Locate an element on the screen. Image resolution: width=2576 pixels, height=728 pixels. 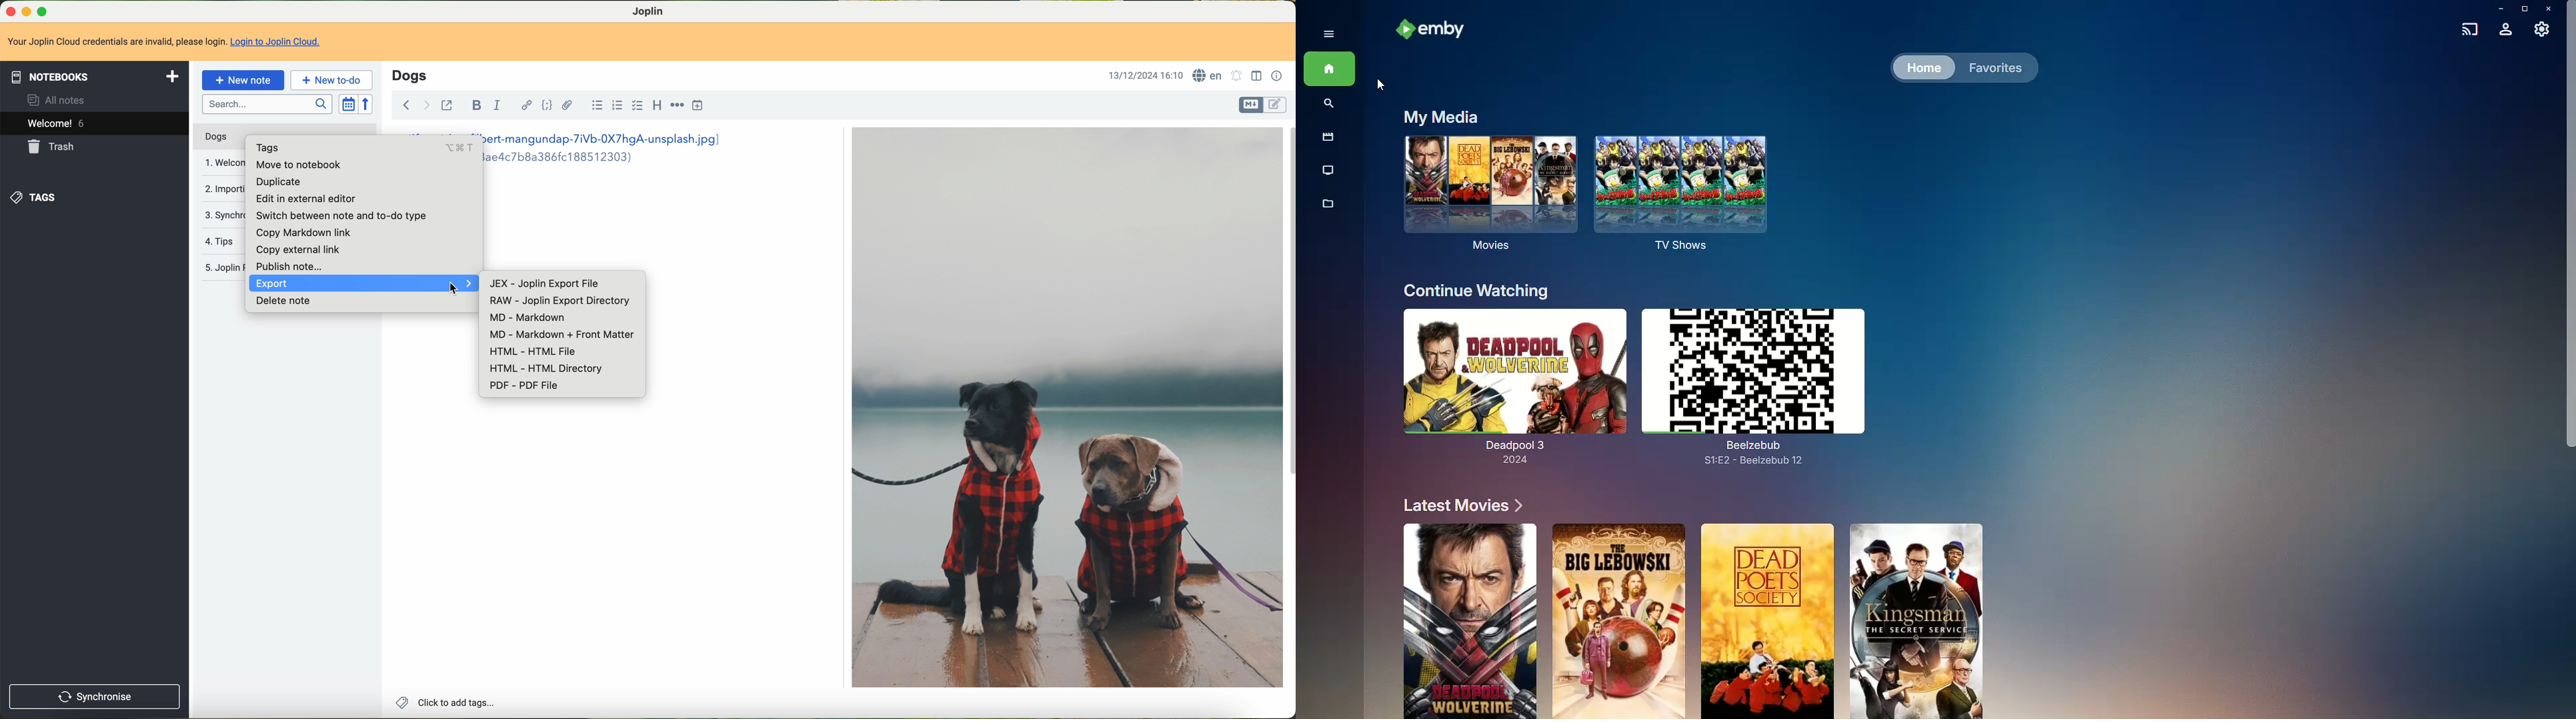
cursor is located at coordinates (455, 287).